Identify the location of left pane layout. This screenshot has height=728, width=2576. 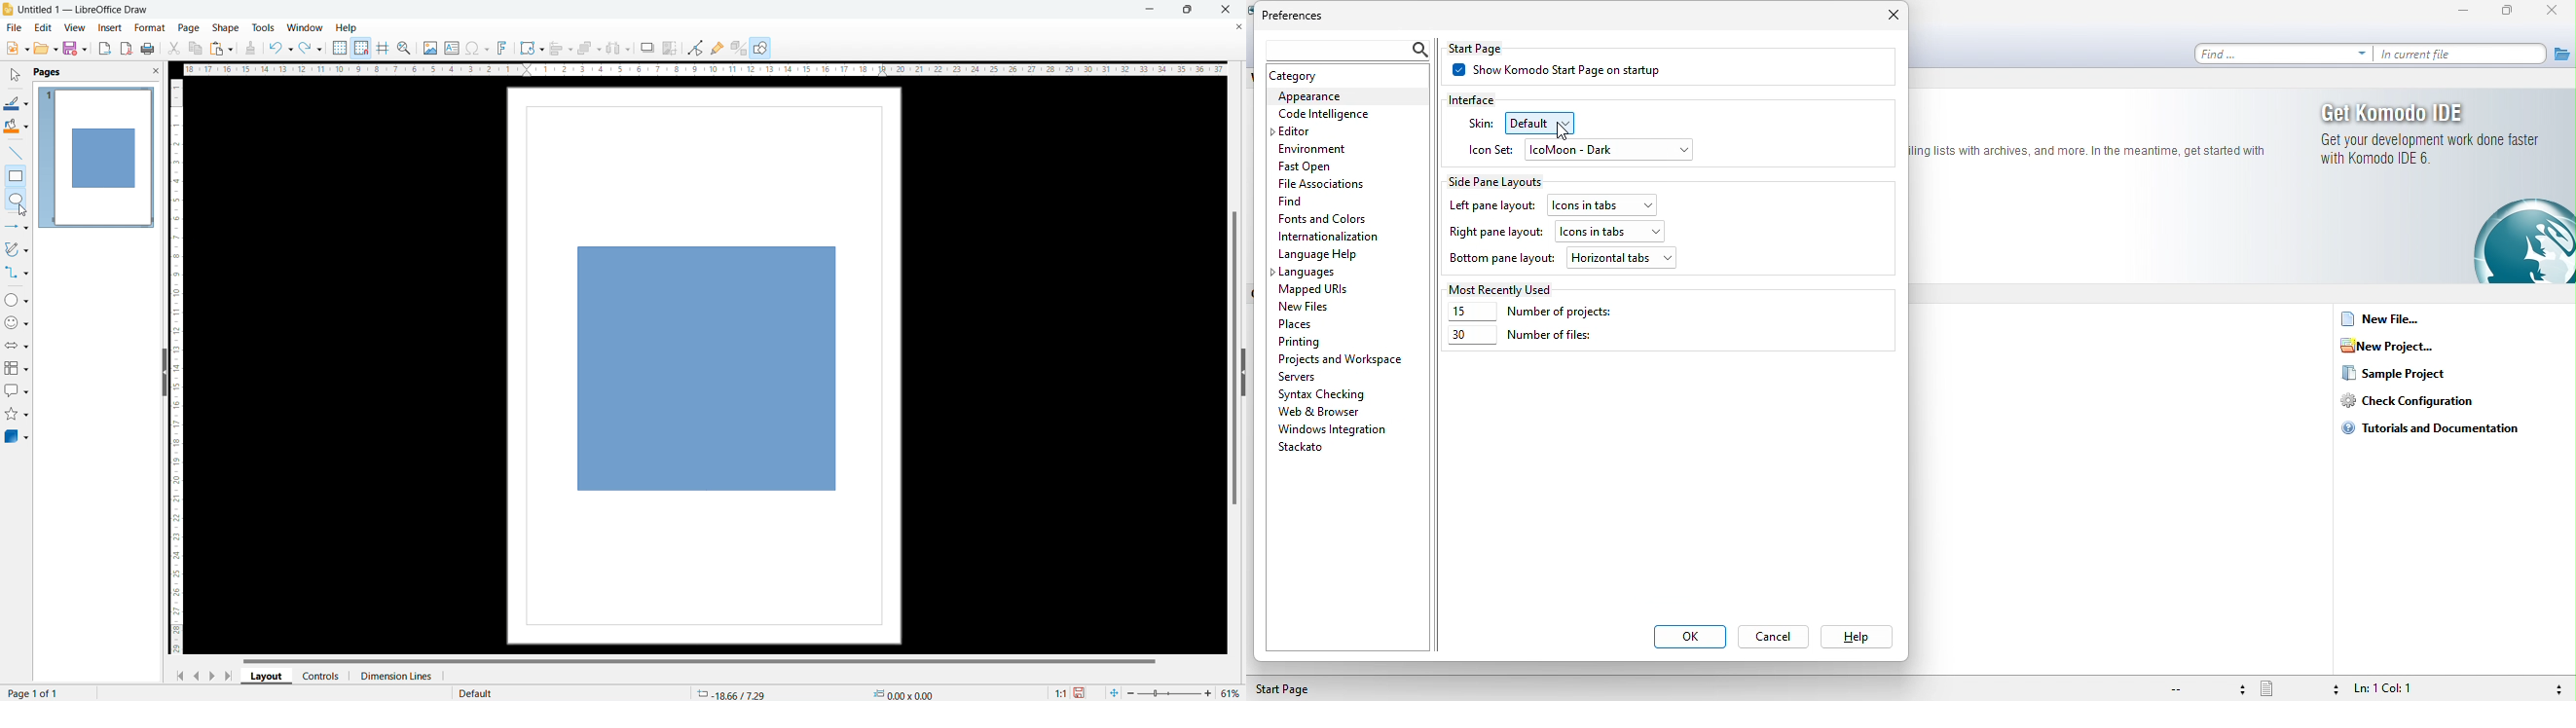
(1491, 206).